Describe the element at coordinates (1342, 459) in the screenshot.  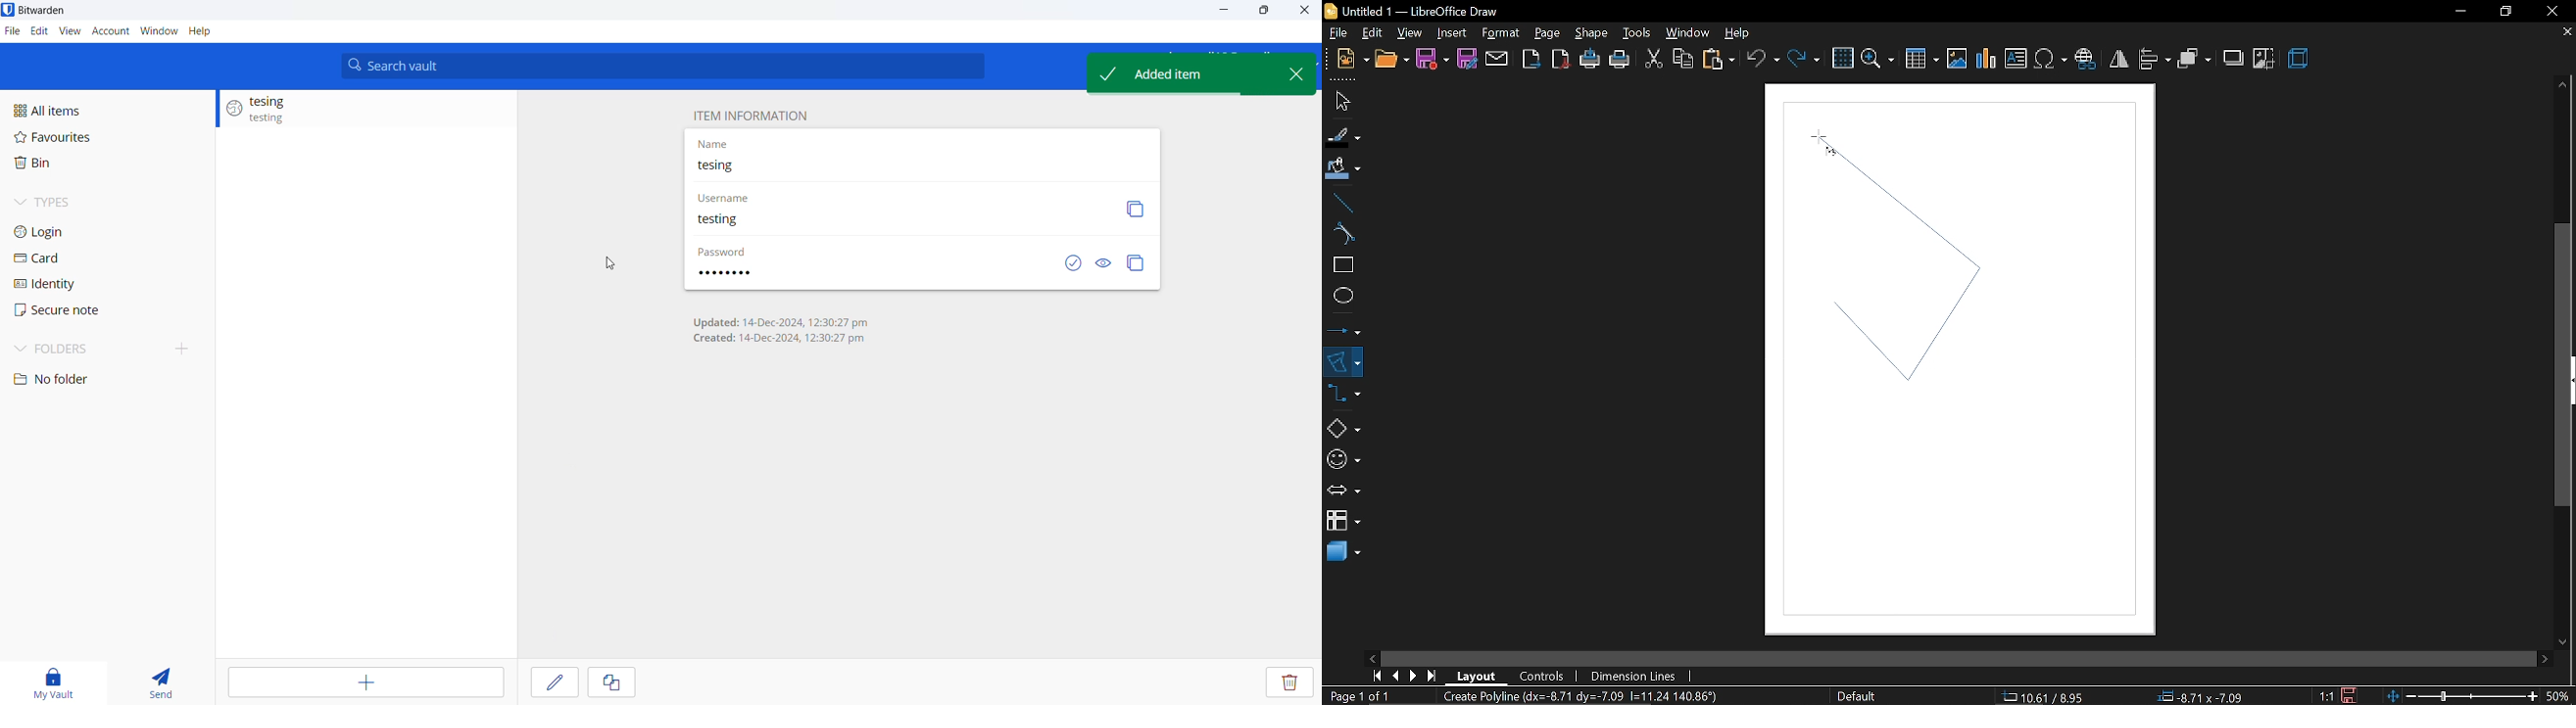
I see `symbol shapes` at that location.